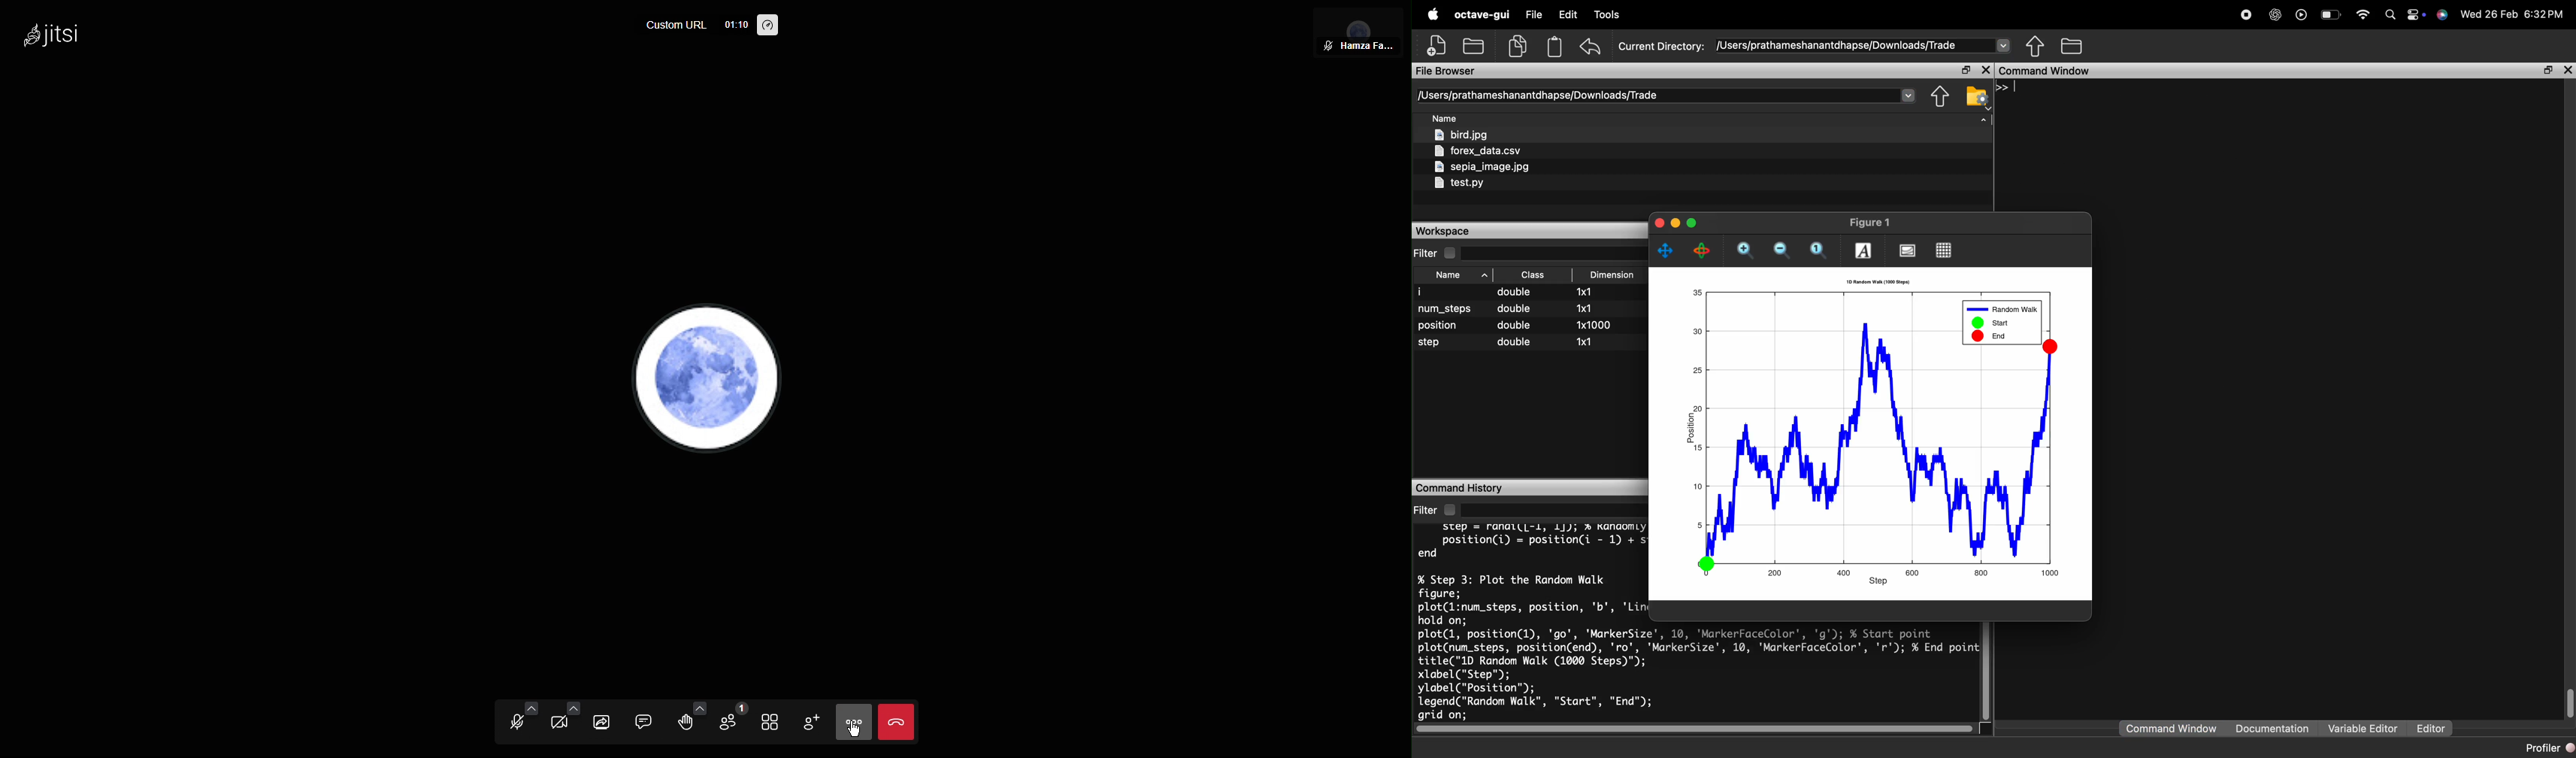 The image size is (2576, 784). I want to click on jitsi, so click(49, 32).